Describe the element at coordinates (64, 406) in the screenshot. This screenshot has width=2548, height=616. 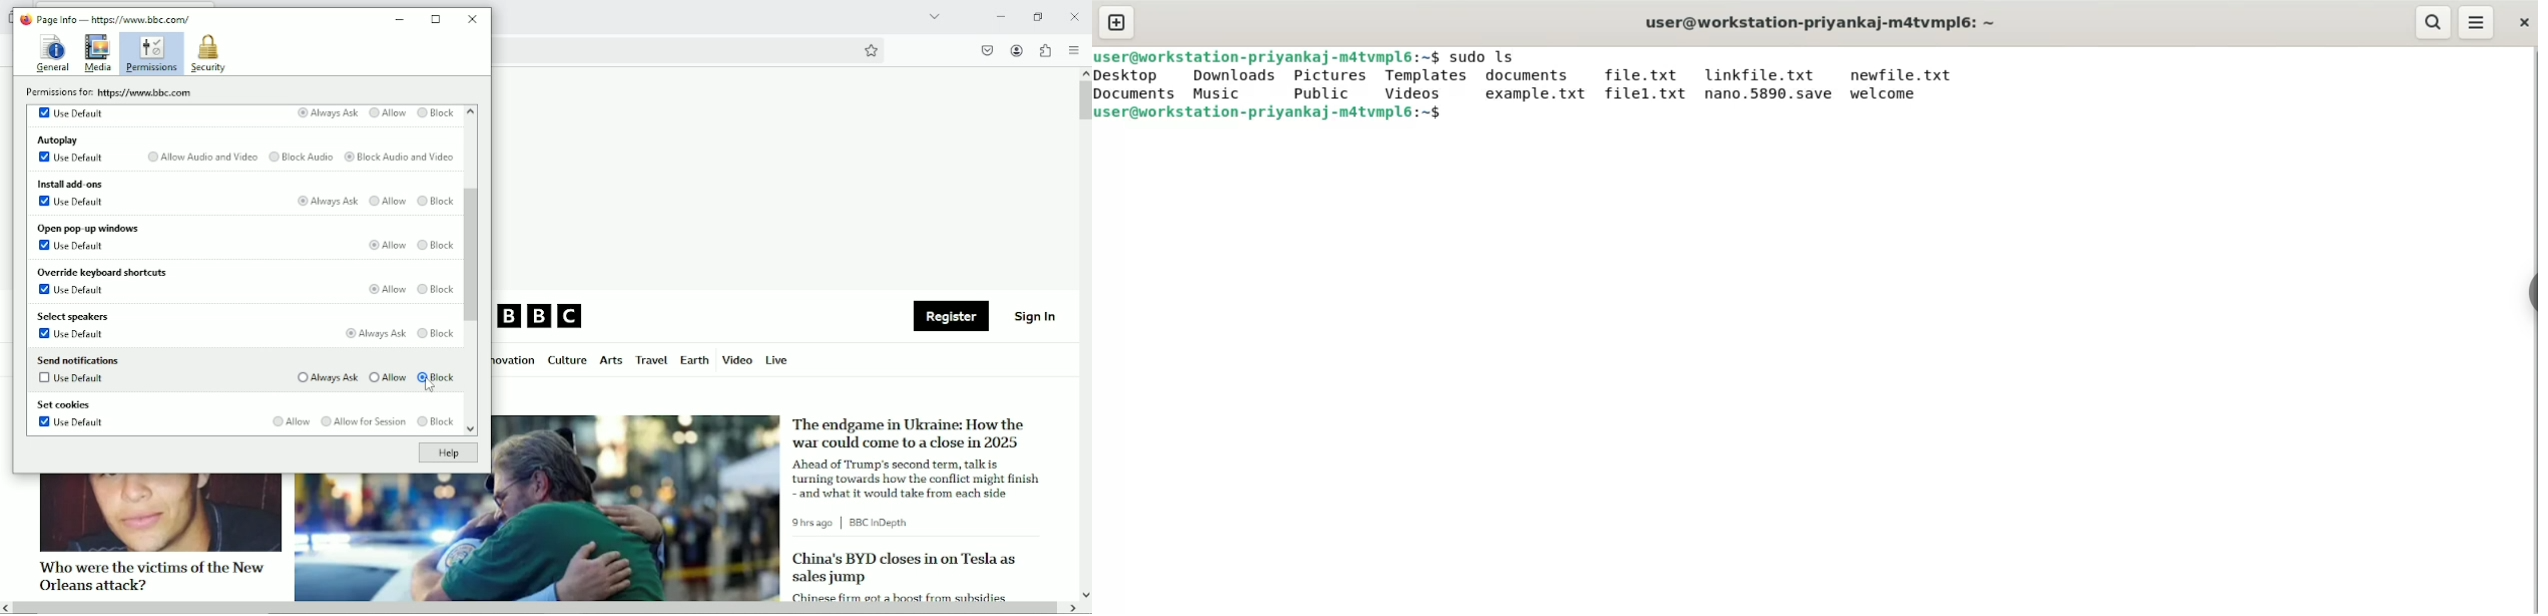
I see `Set cookies` at that location.